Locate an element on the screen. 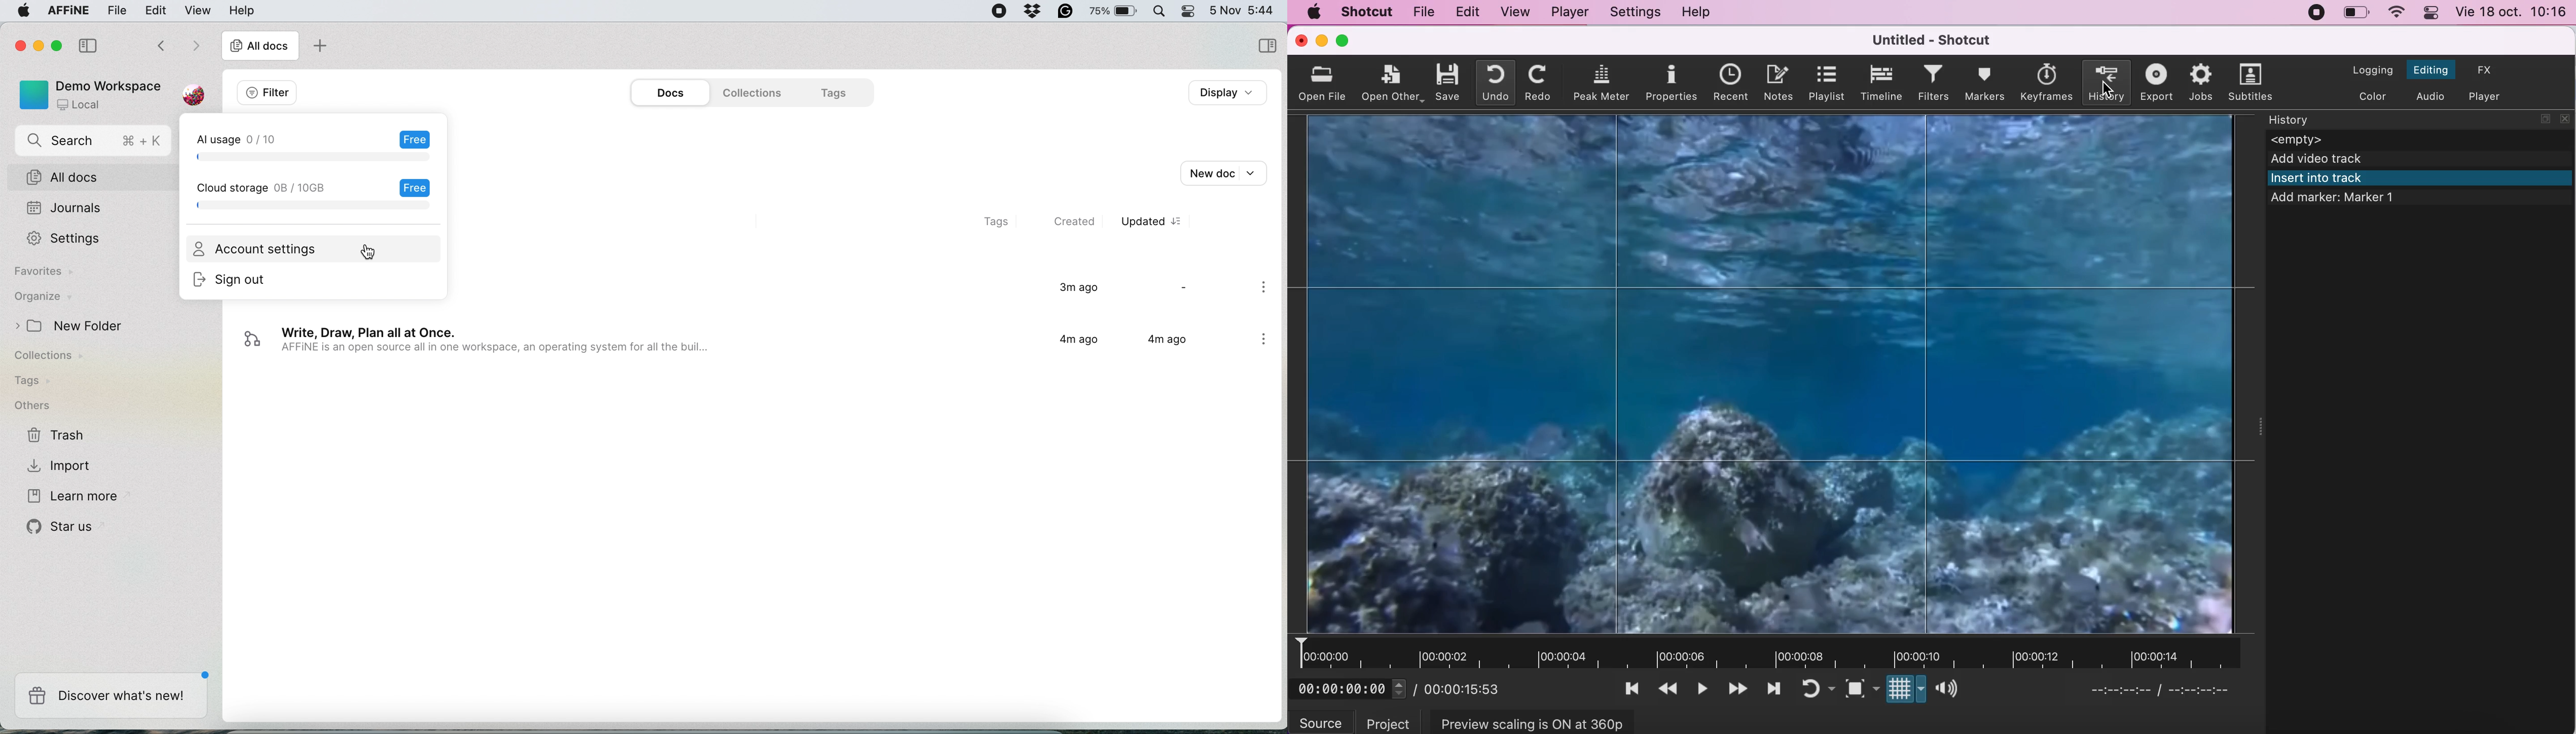 The height and width of the screenshot is (756, 2576). demo workspace is located at coordinates (86, 94).